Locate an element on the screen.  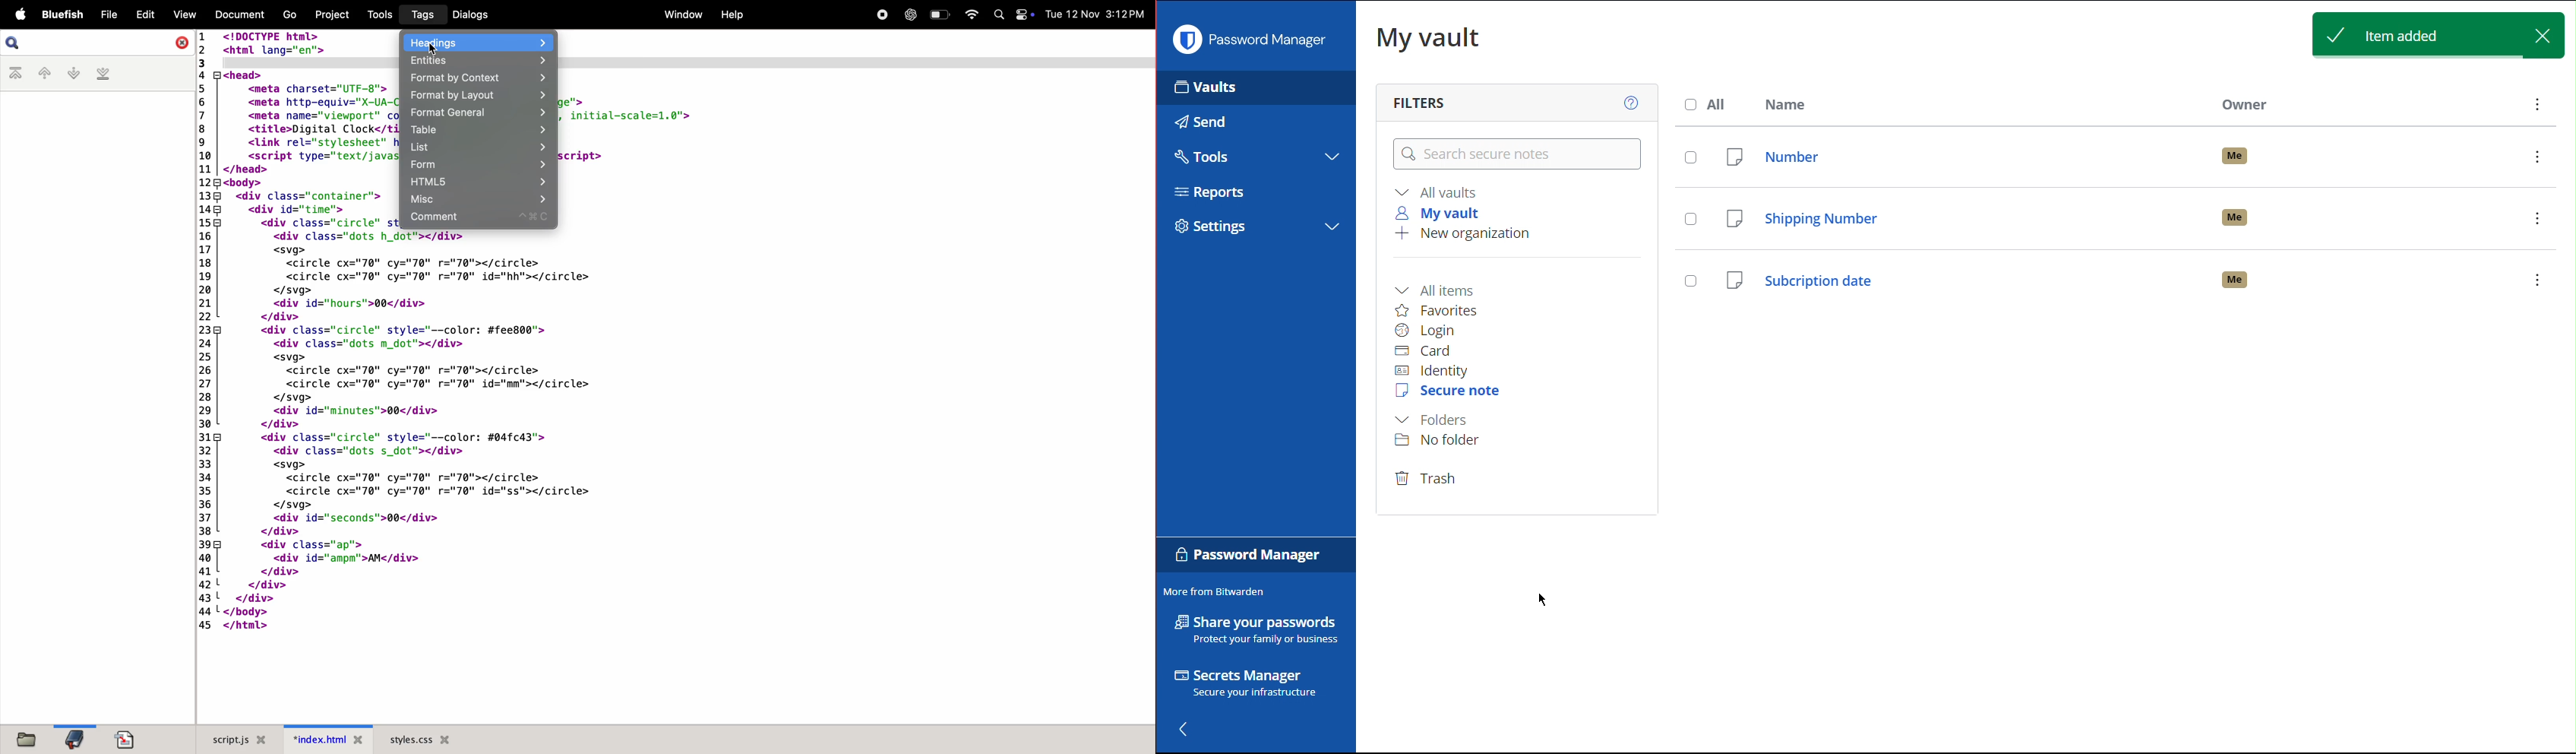
More from Bitwarden is located at coordinates (1222, 592).